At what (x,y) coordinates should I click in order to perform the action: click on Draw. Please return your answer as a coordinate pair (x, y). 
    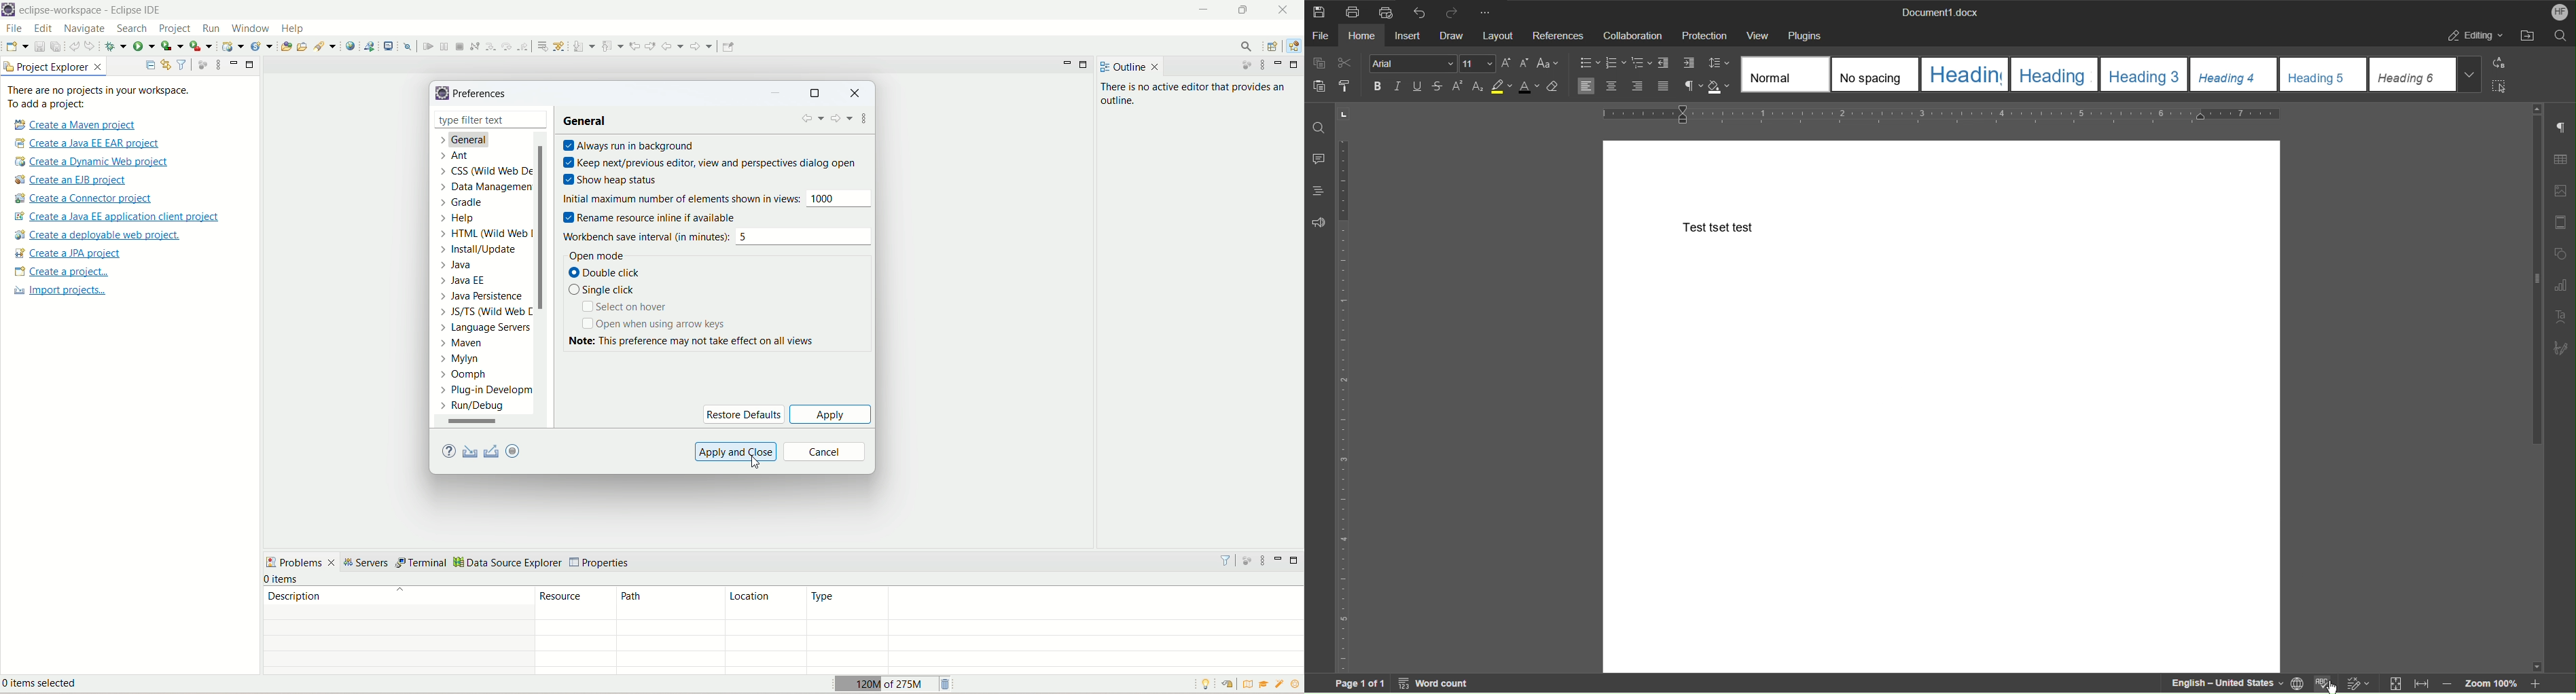
    Looking at the image, I should click on (1453, 36).